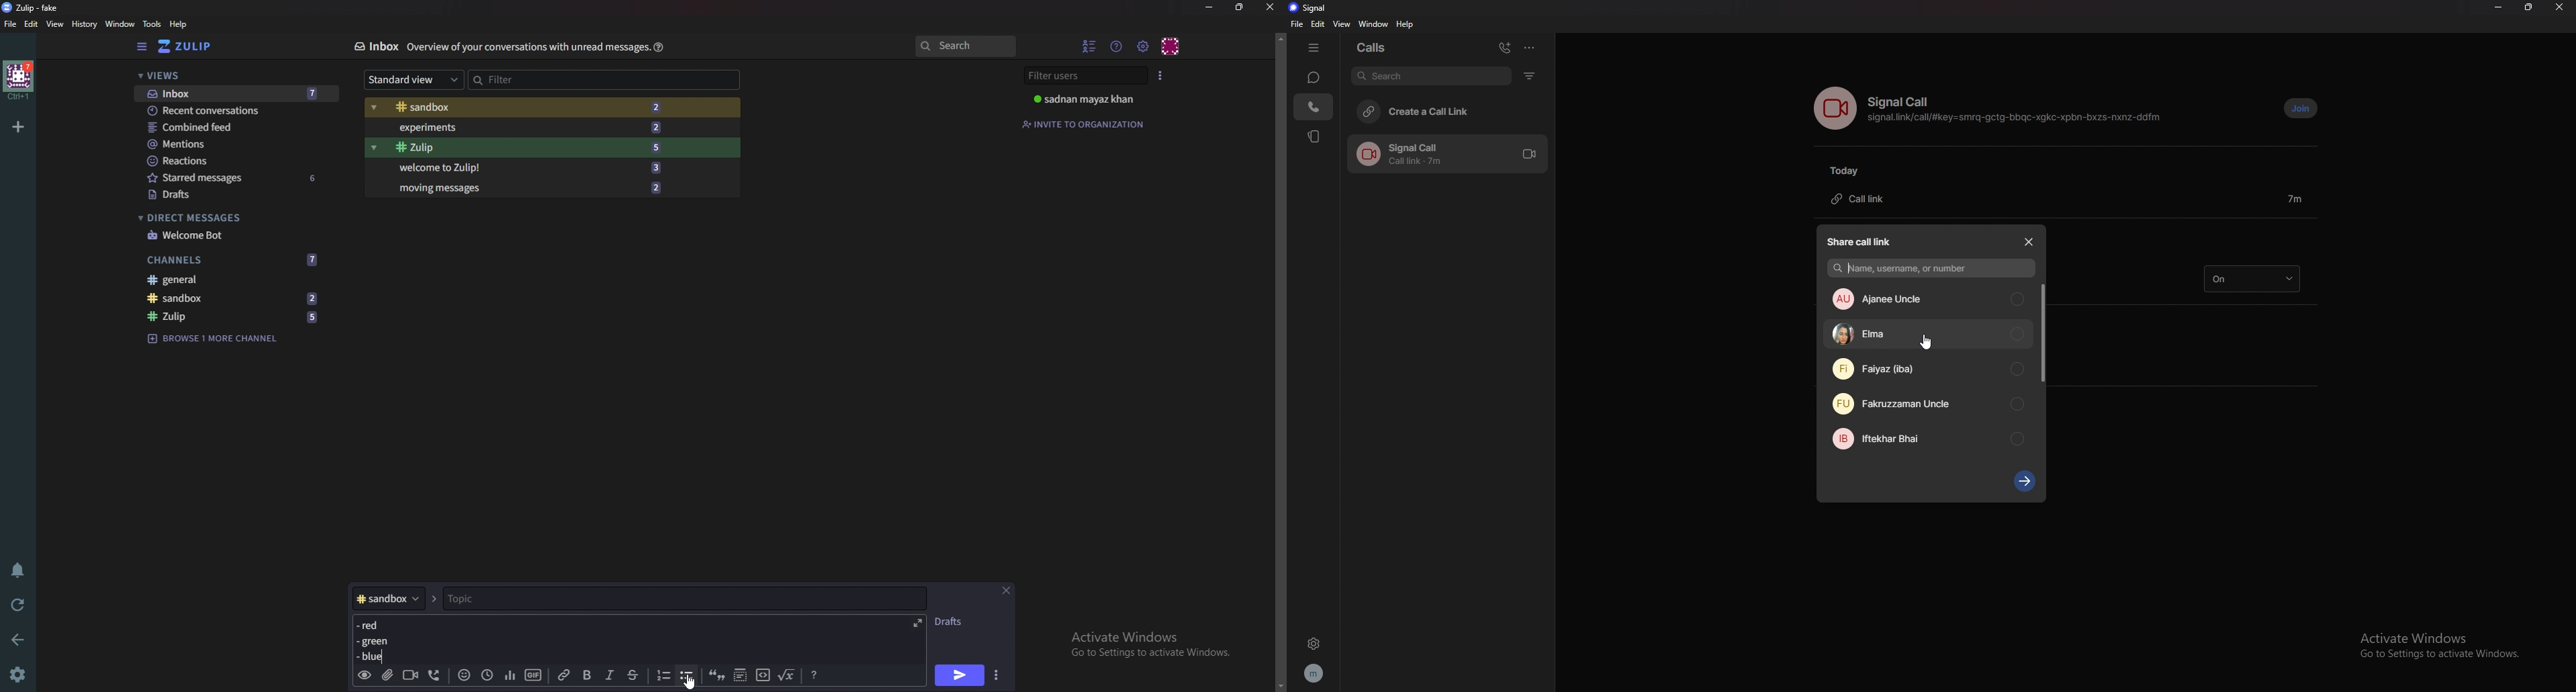  I want to click on Hide user list, so click(1090, 46).